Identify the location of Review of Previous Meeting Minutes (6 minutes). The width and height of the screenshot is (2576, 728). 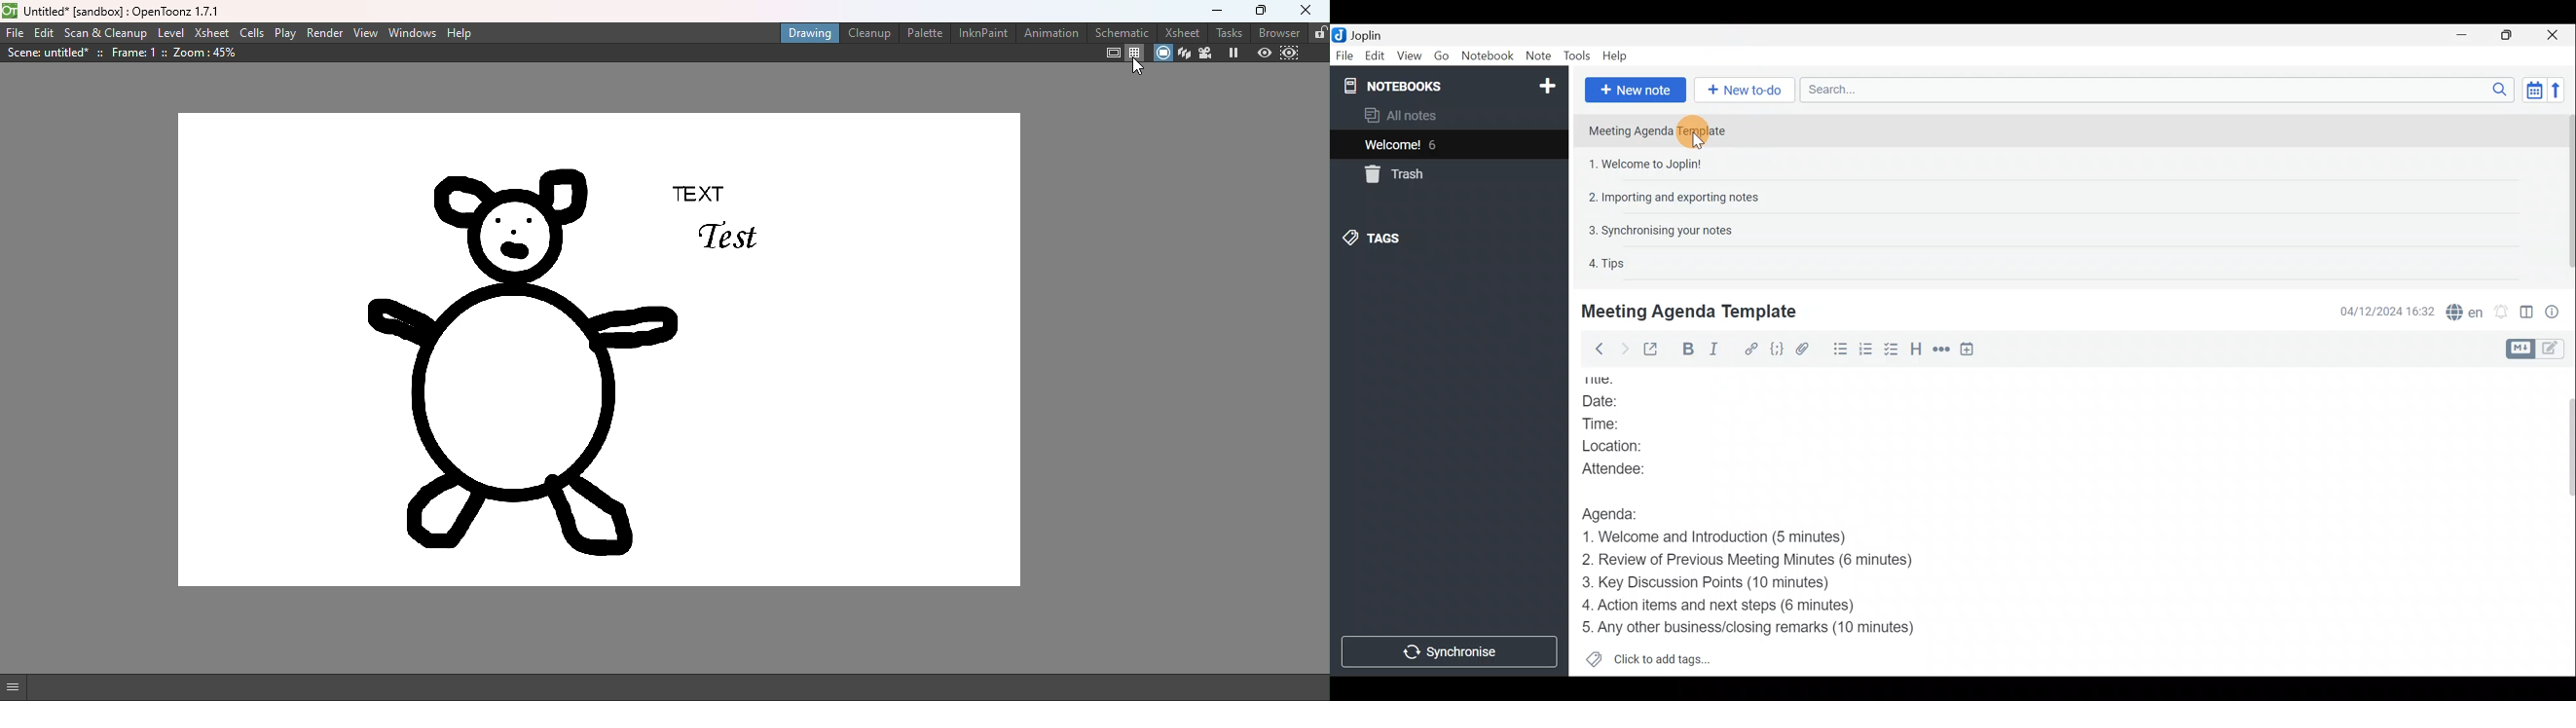
(1768, 562).